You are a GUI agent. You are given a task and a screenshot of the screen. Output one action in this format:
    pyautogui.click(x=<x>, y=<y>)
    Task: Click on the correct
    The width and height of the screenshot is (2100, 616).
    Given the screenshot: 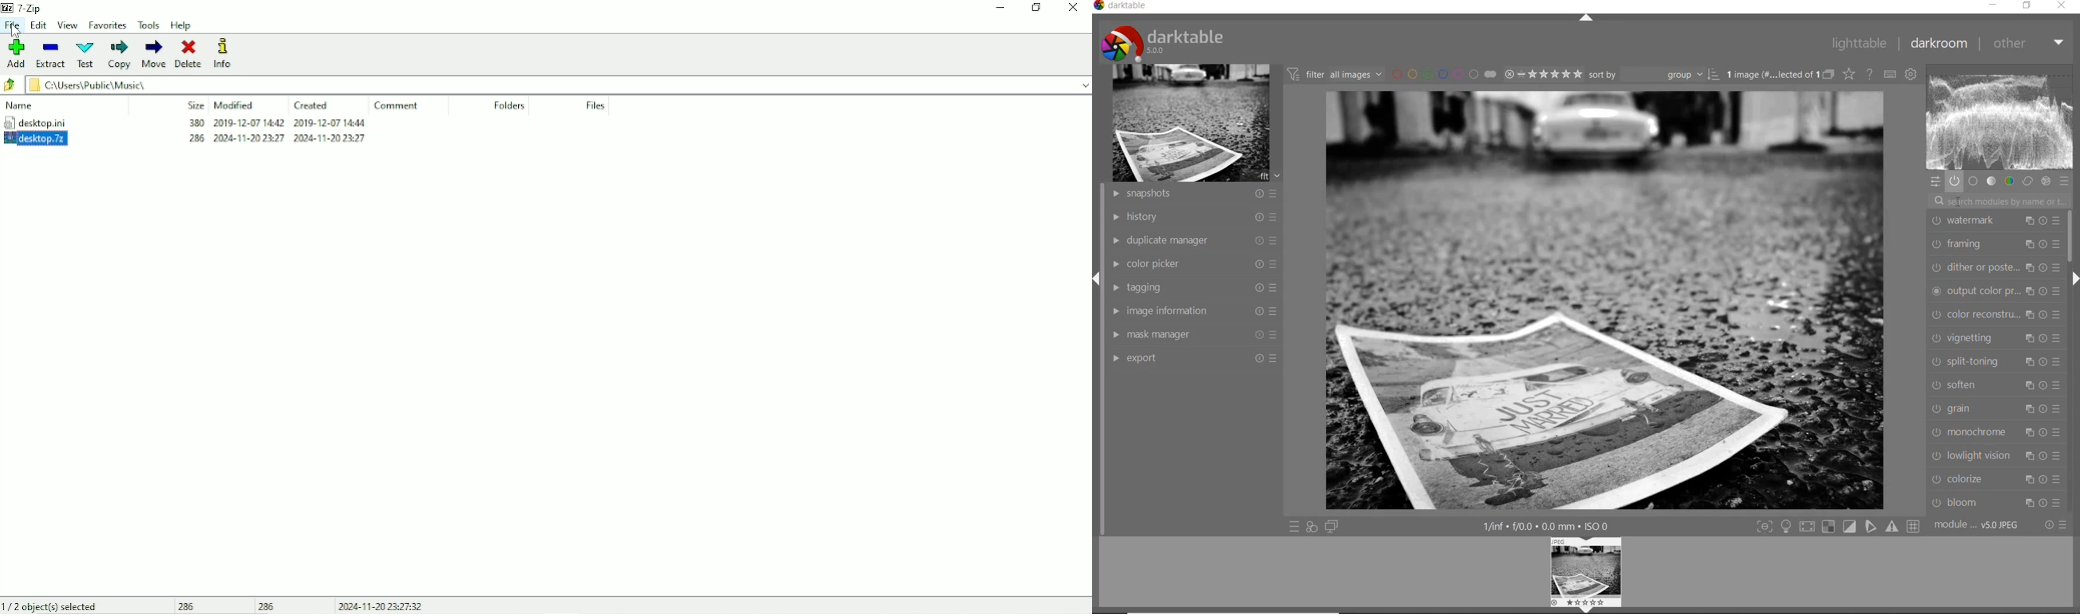 What is the action you would take?
    pyautogui.click(x=2028, y=181)
    